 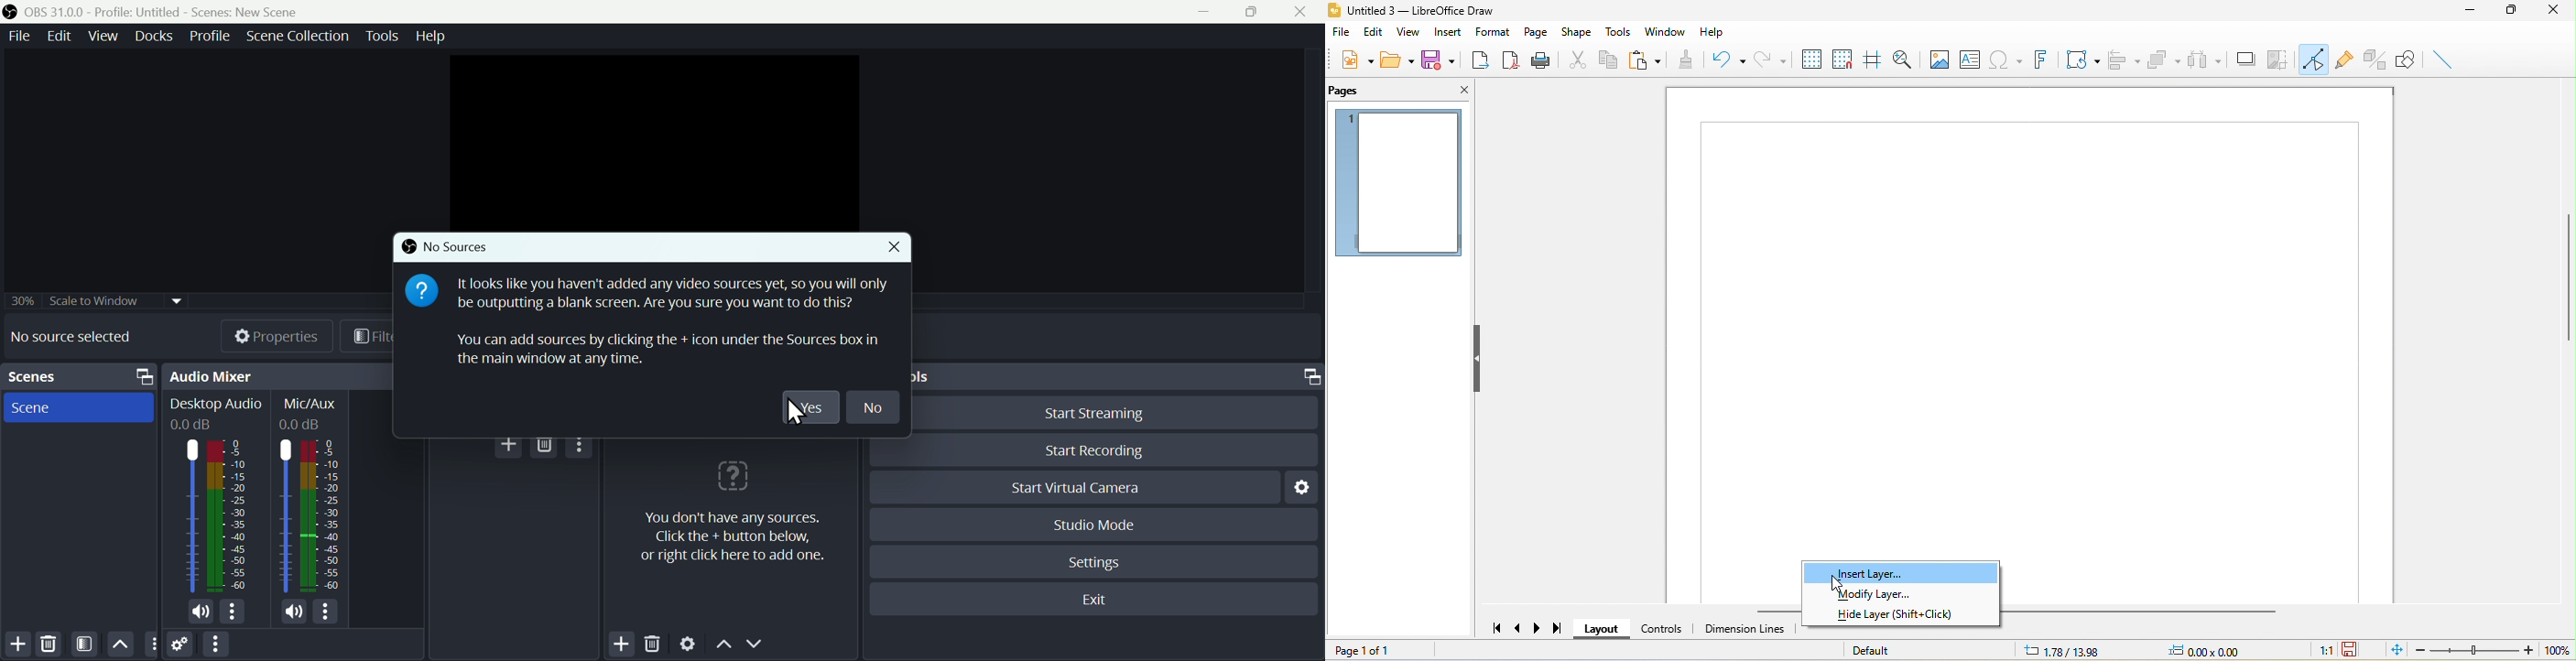 I want to click on first page, so click(x=1493, y=628).